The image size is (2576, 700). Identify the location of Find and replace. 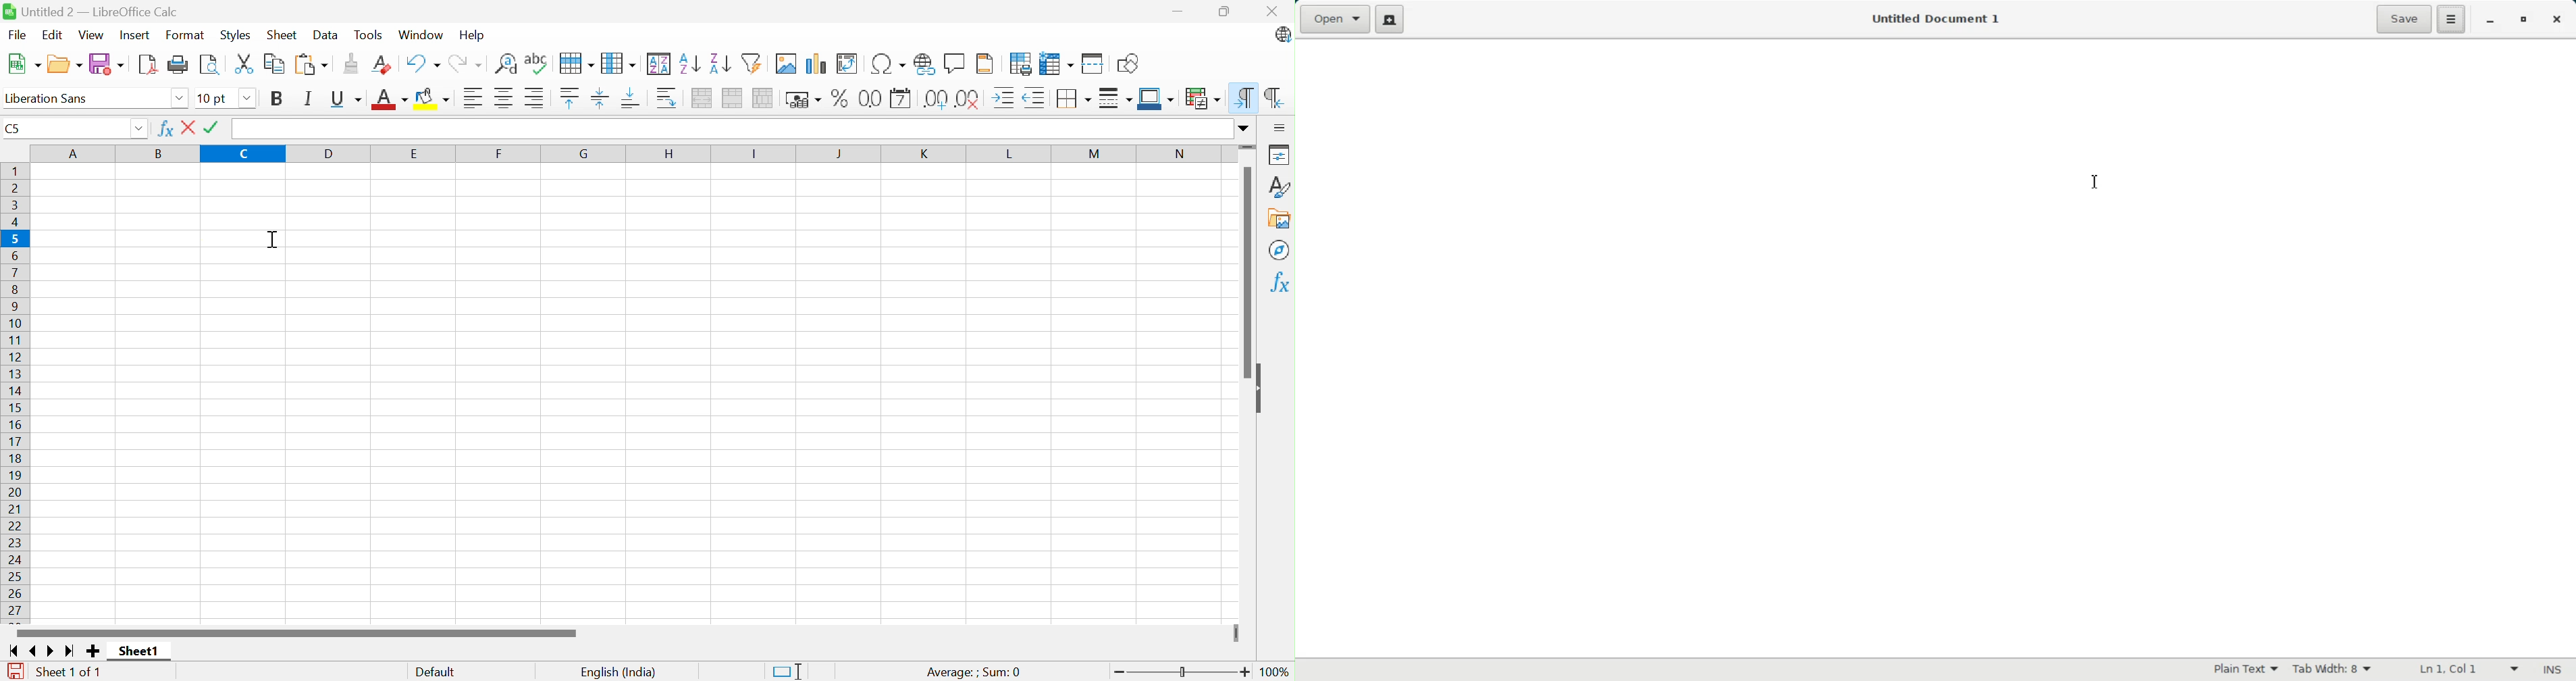
(508, 65).